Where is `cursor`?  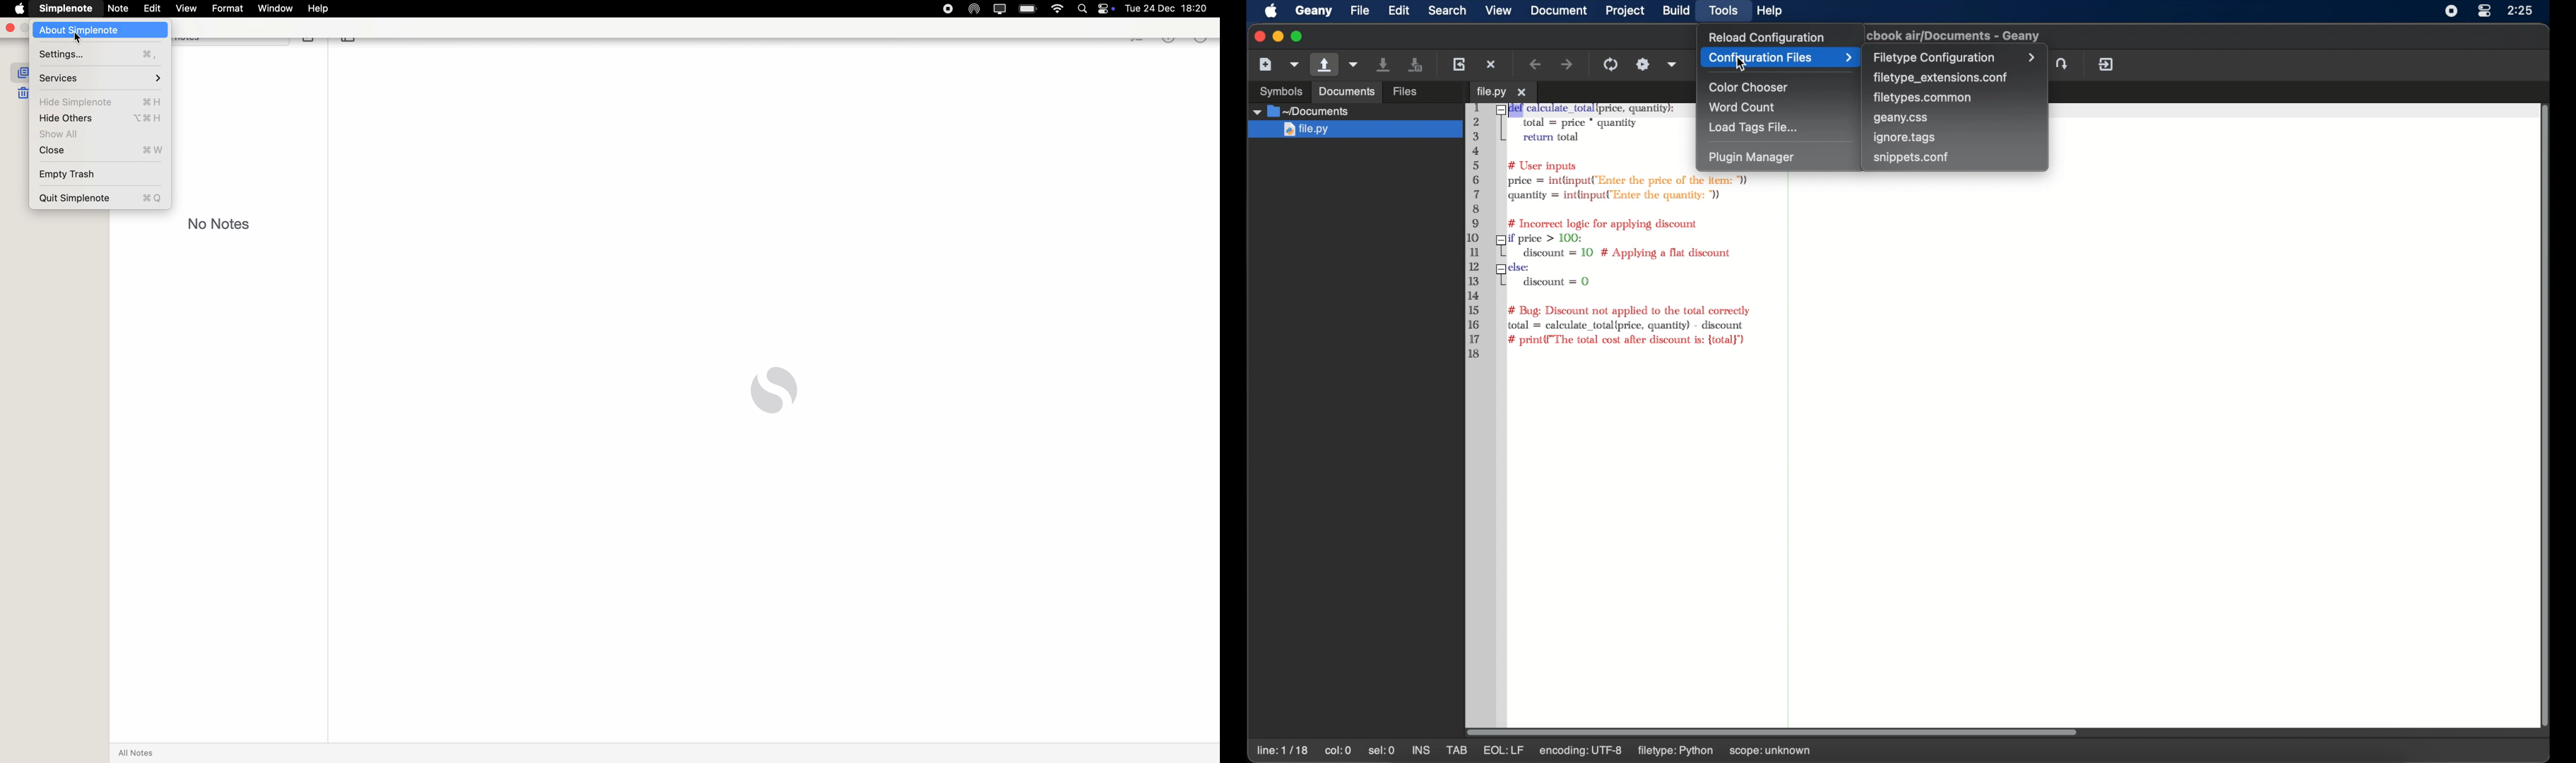
cursor is located at coordinates (75, 36).